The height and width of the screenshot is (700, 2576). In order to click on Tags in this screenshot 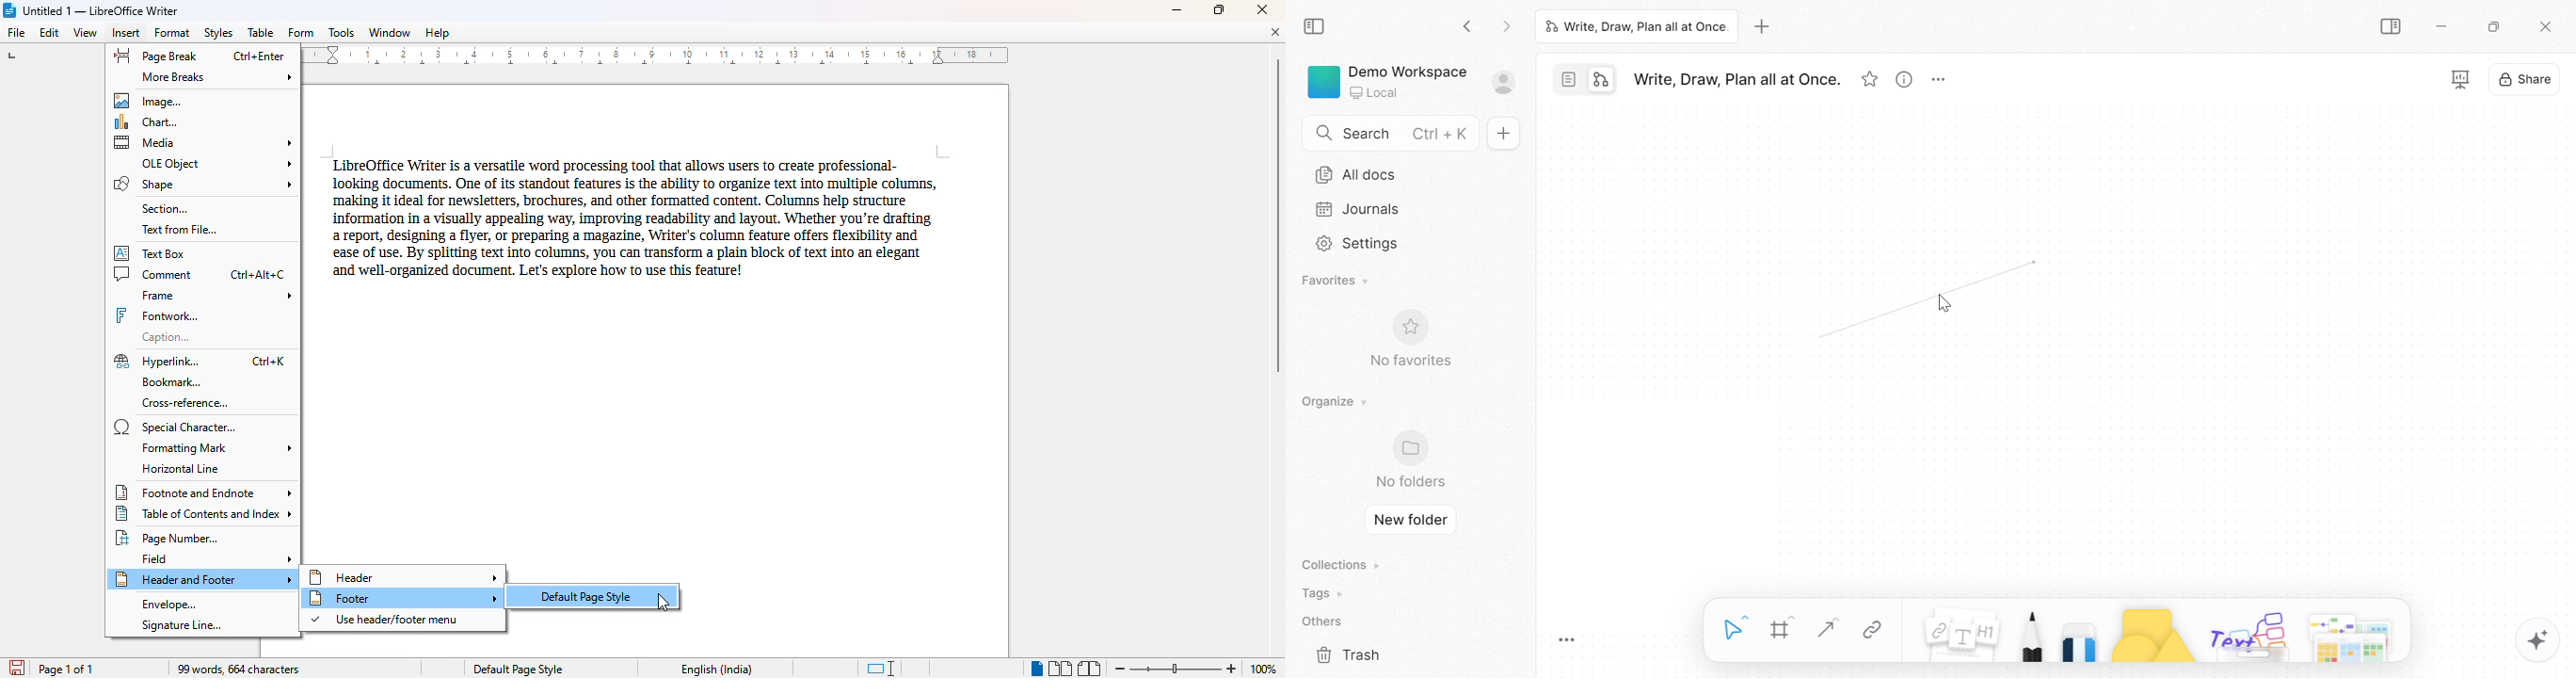, I will do `click(1325, 593)`.